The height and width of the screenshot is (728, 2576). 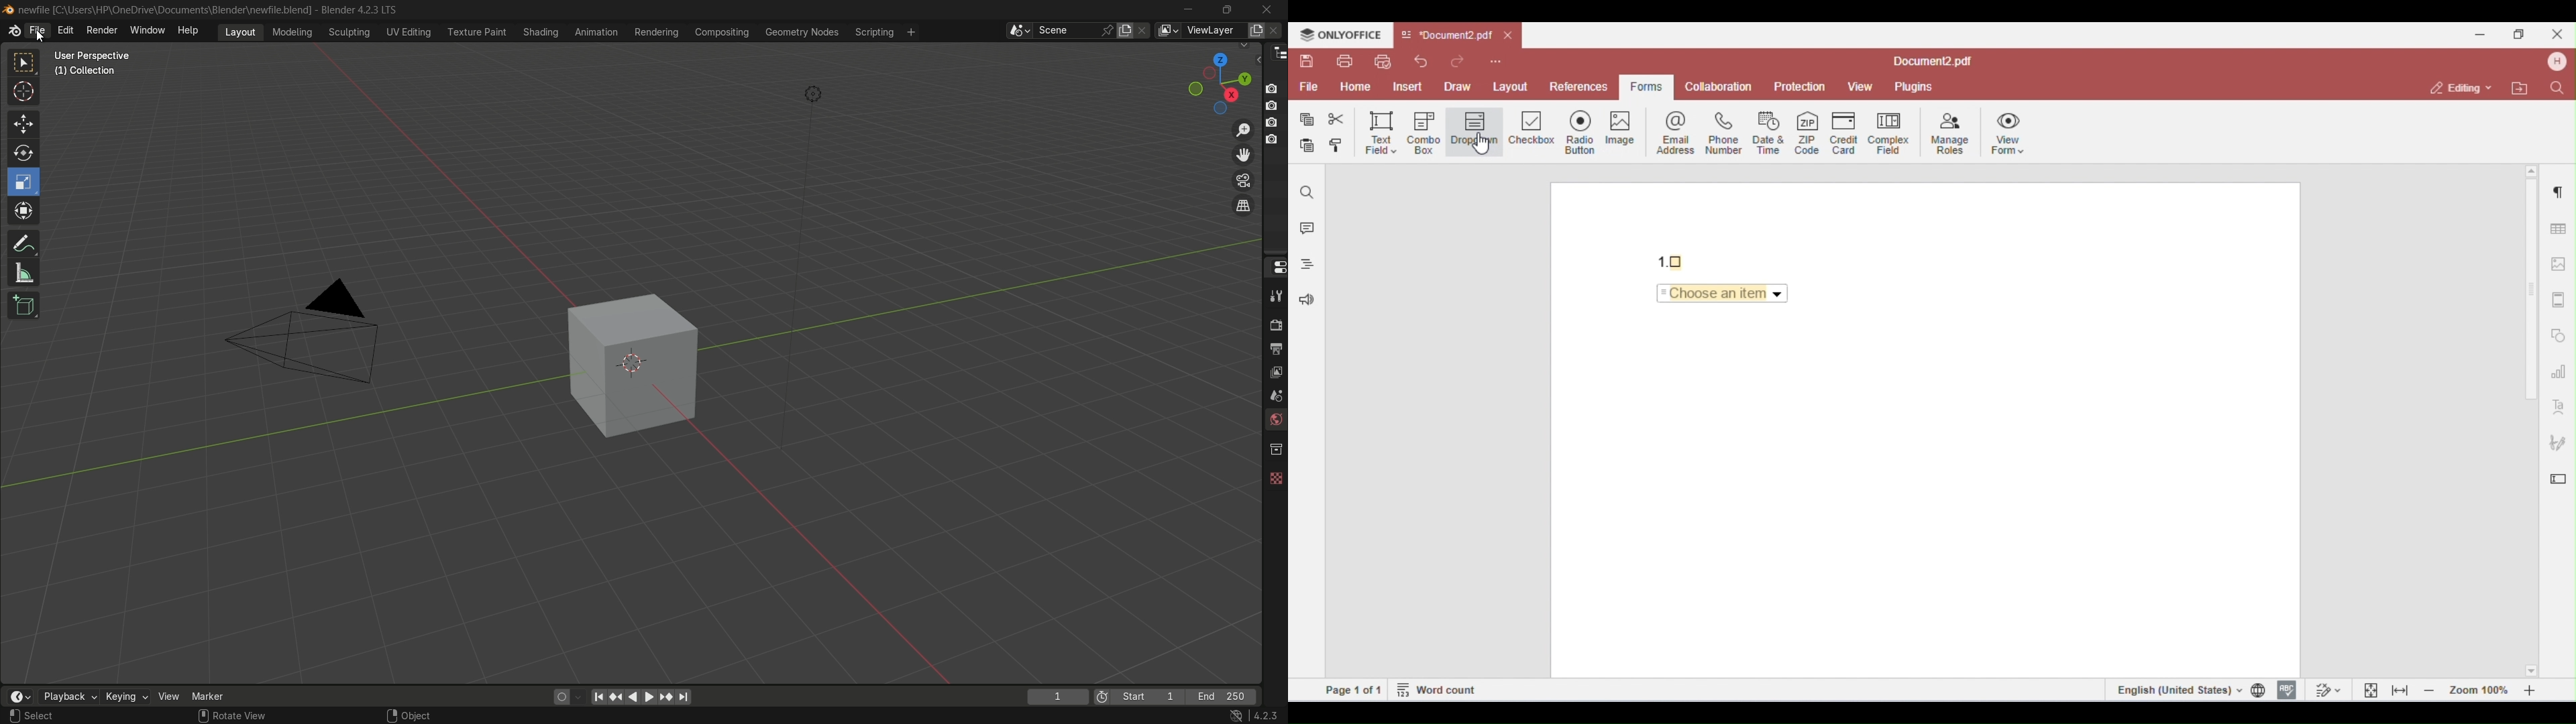 What do you see at coordinates (1128, 30) in the screenshot?
I see `new scene` at bounding box center [1128, 30].